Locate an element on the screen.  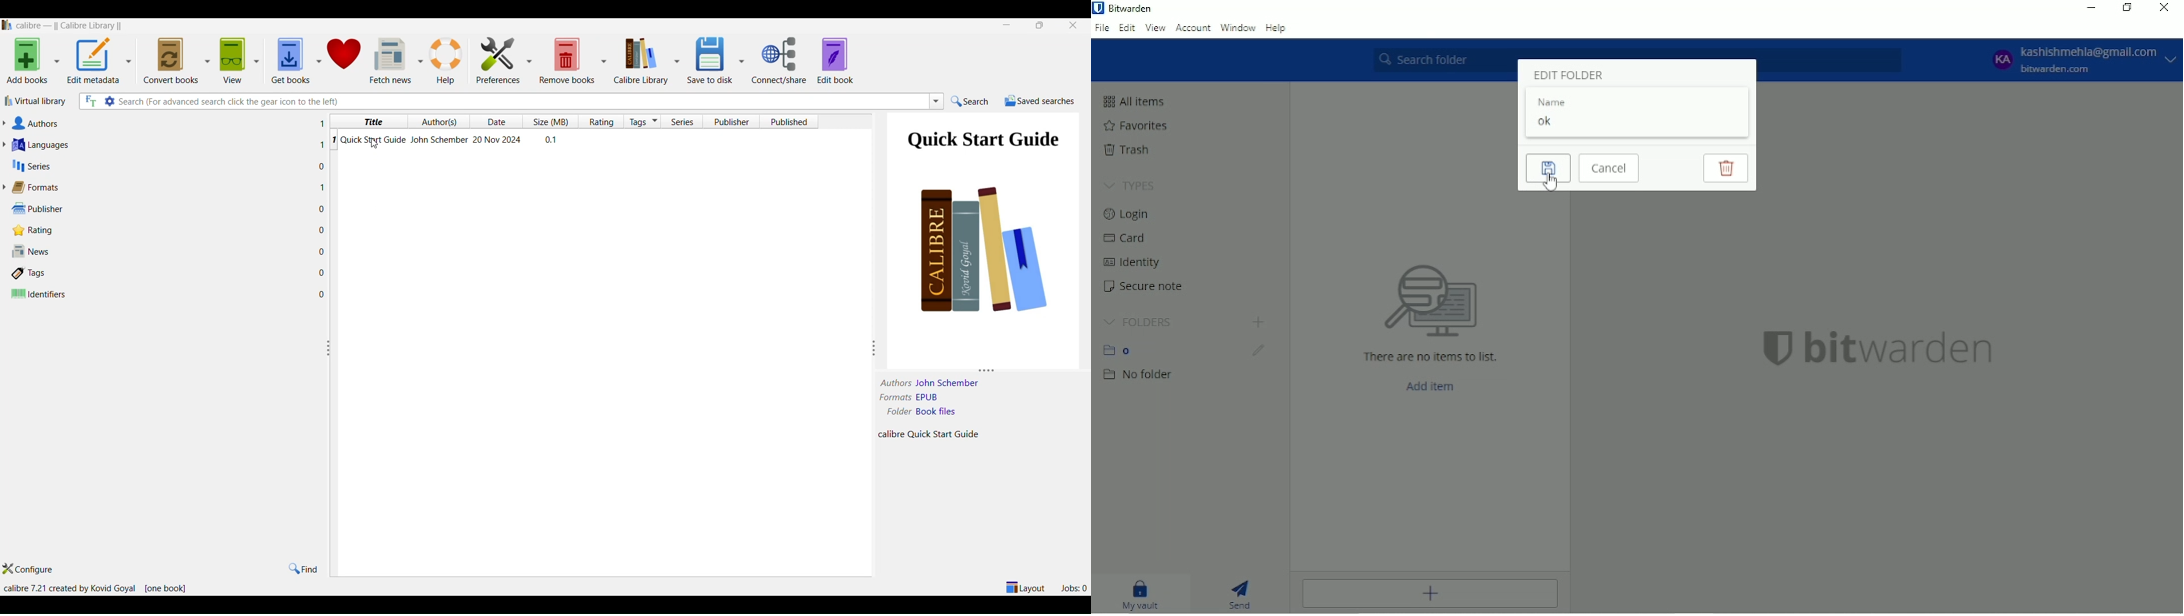
Help is located at coordinates (1278, 28).